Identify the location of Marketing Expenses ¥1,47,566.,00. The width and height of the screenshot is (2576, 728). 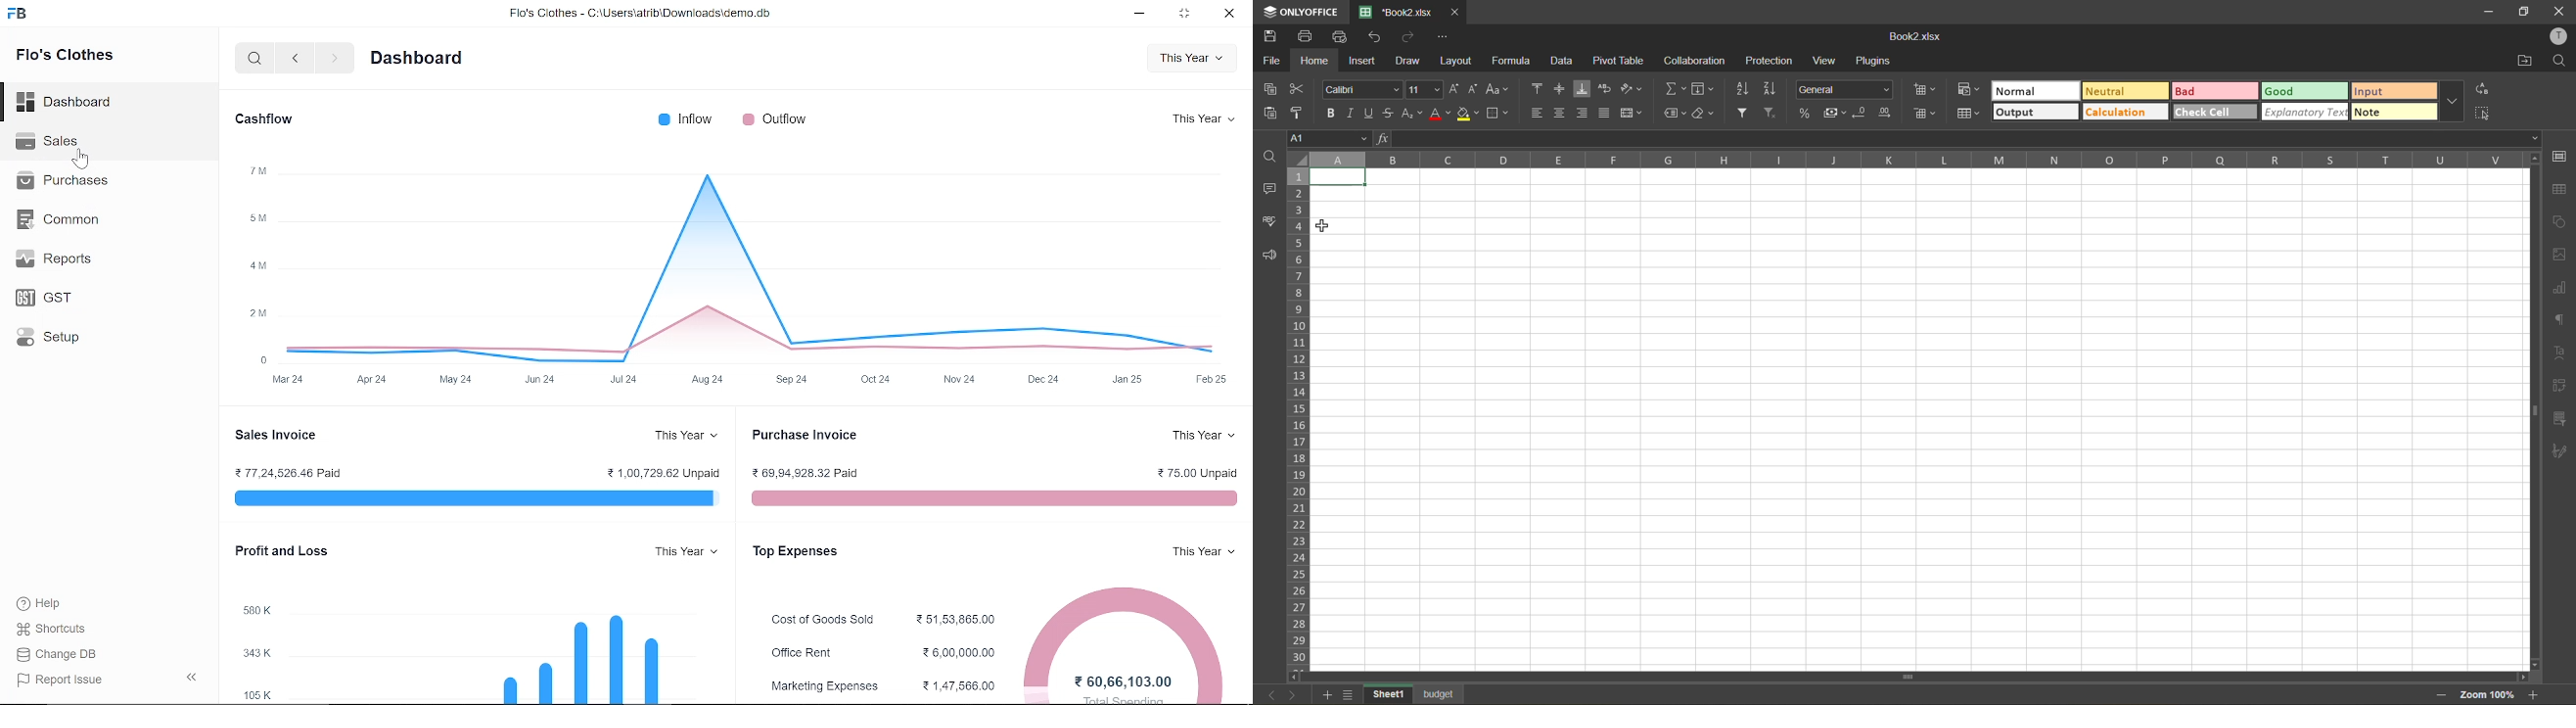
(881, 685).